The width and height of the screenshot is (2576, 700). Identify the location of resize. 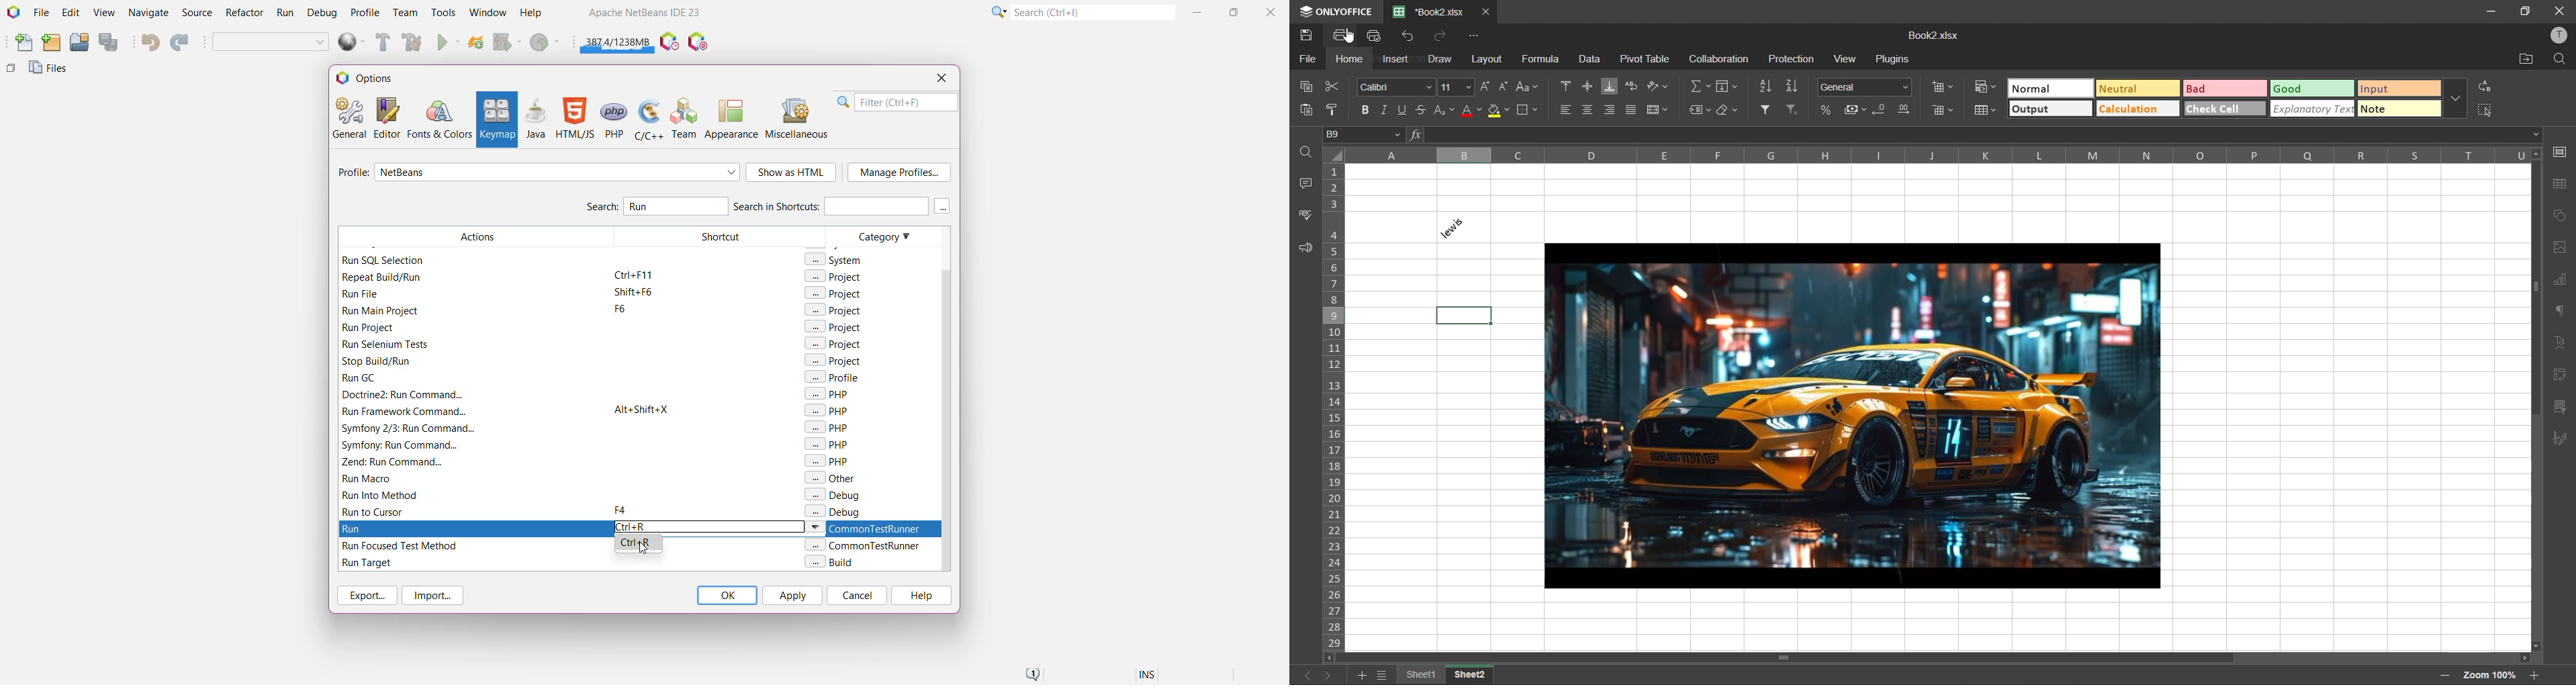
(2524, 13).